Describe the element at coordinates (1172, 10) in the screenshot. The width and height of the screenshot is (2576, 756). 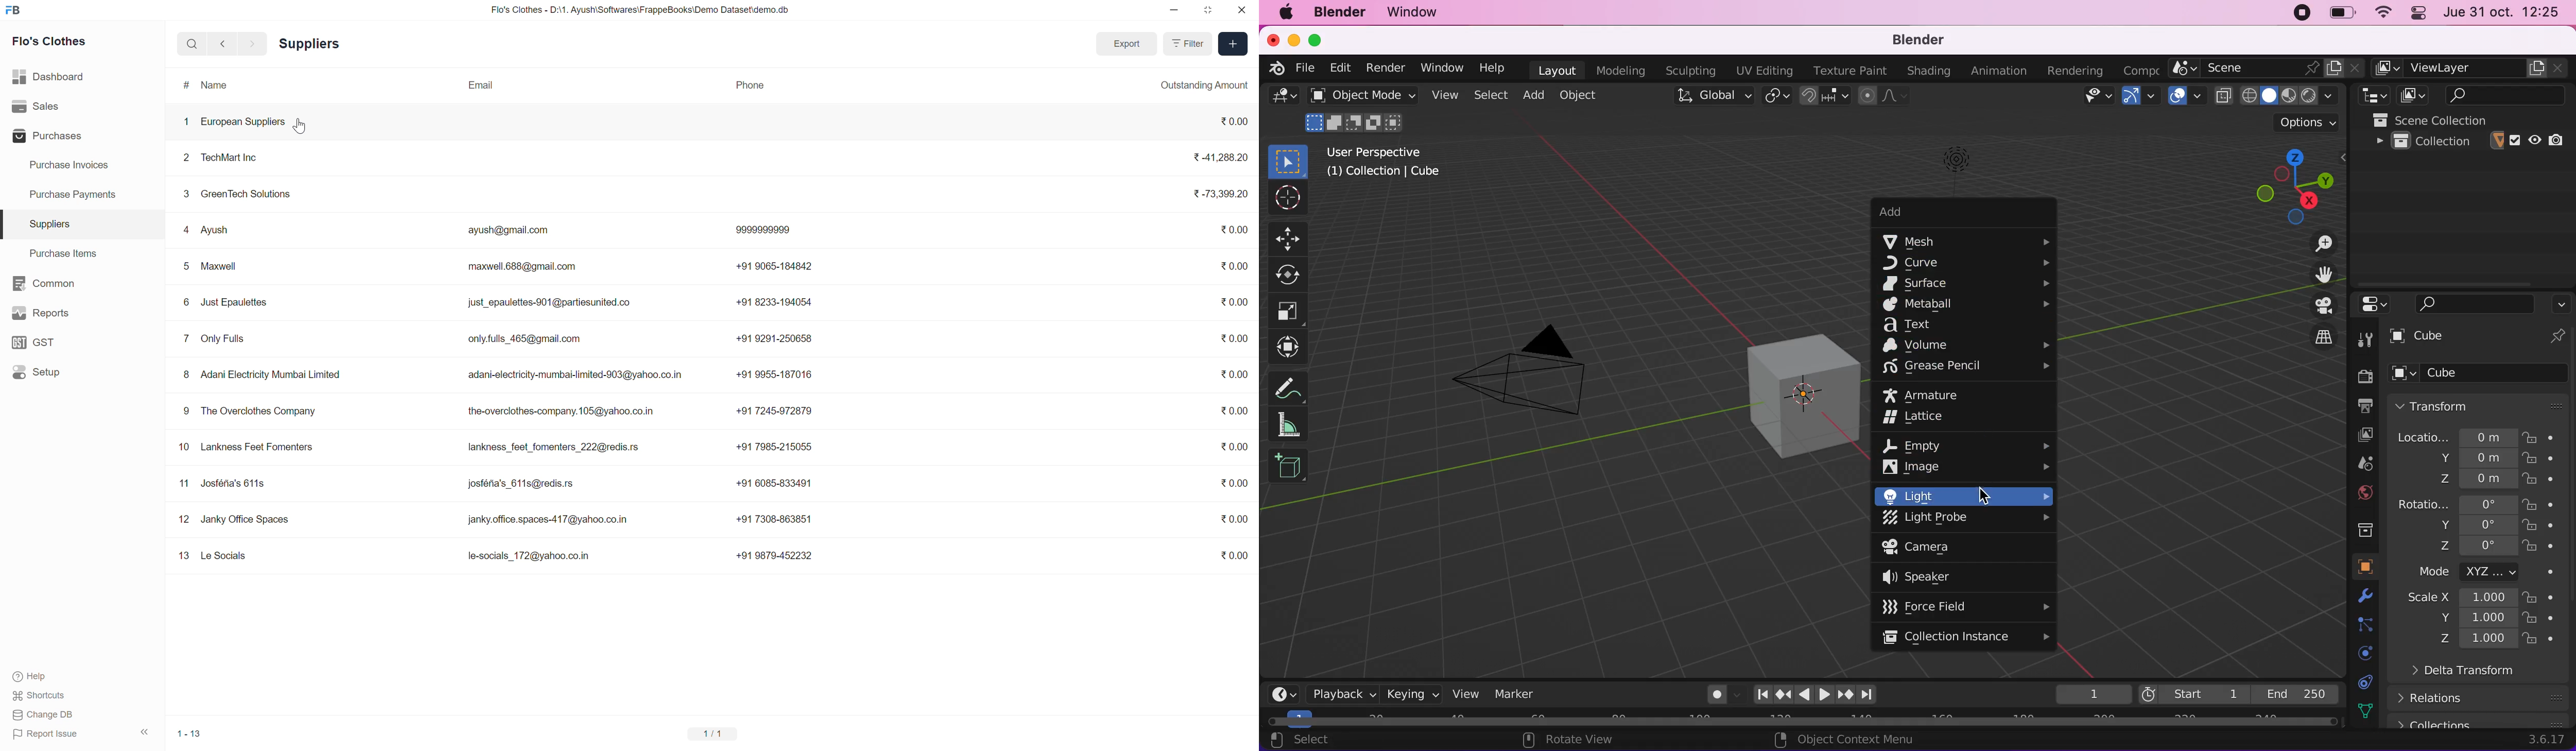
I see `minimise` at that location.